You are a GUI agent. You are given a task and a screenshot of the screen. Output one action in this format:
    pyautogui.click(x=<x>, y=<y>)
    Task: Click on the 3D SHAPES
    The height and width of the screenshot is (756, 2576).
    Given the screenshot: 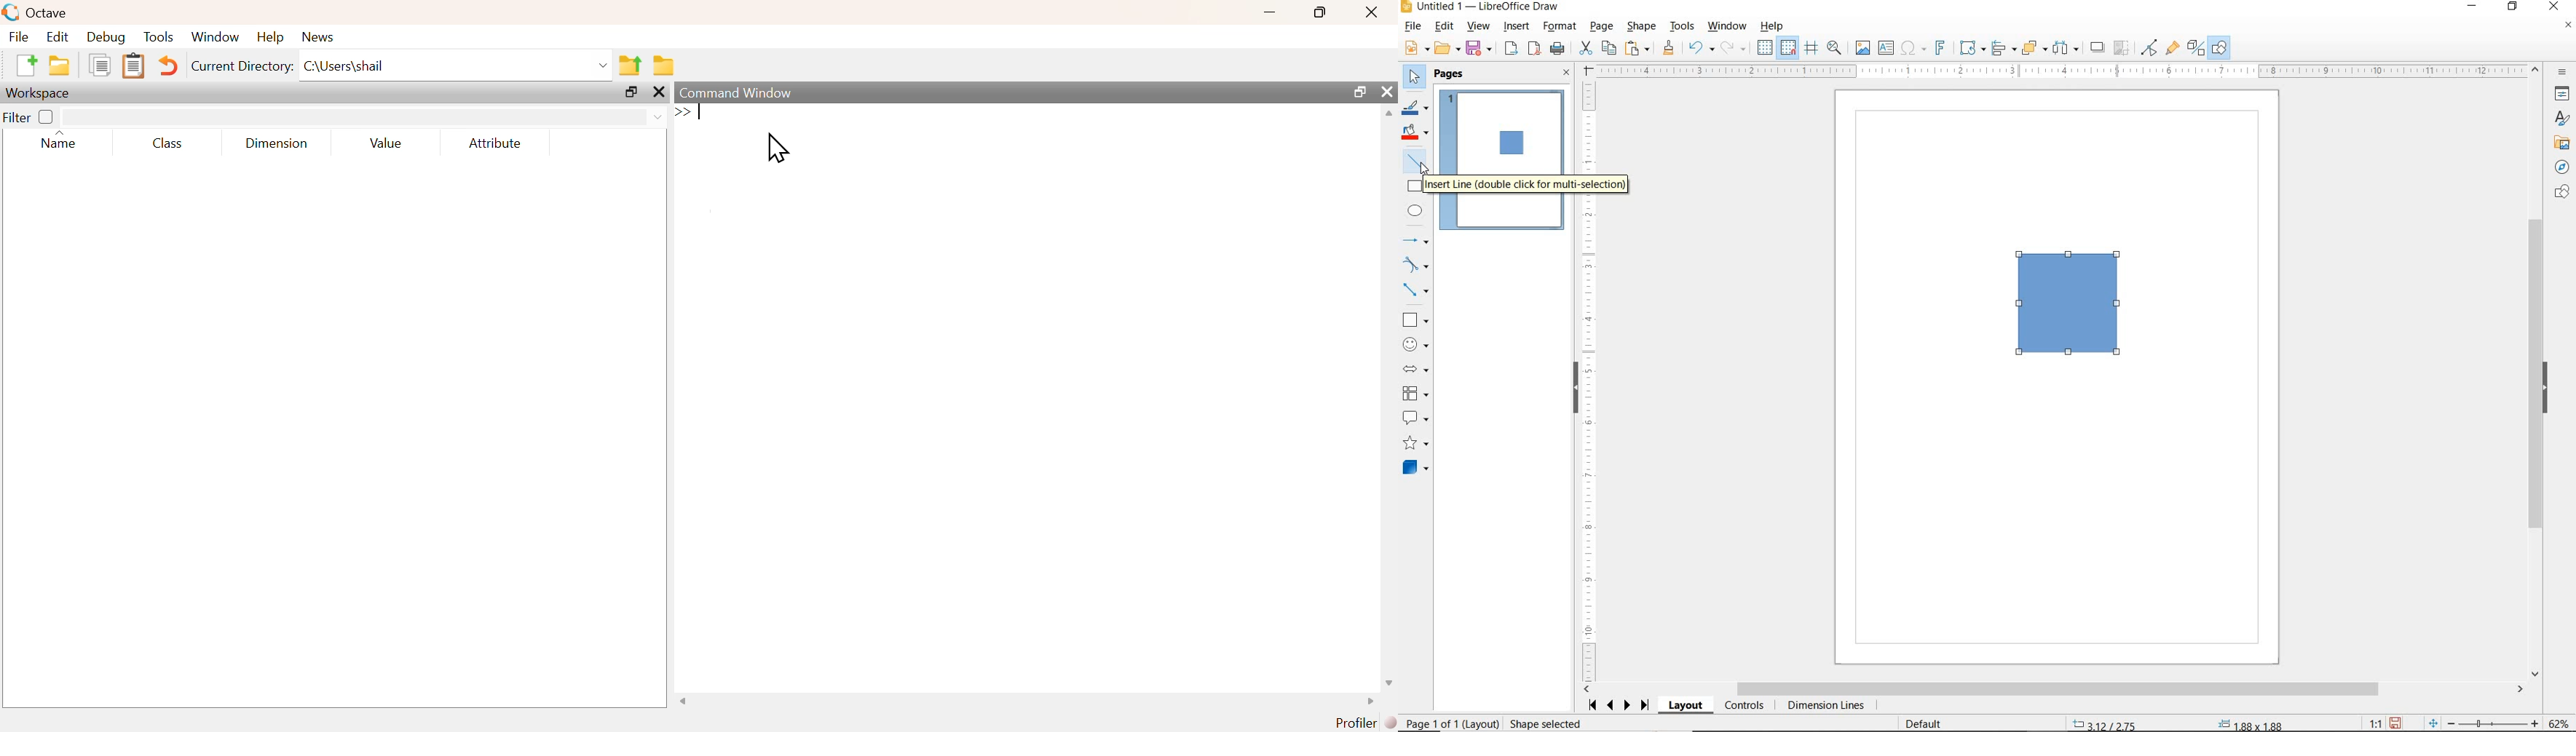 What is the action you would take?
    pyautogui.click(x=1415, y=468)
    